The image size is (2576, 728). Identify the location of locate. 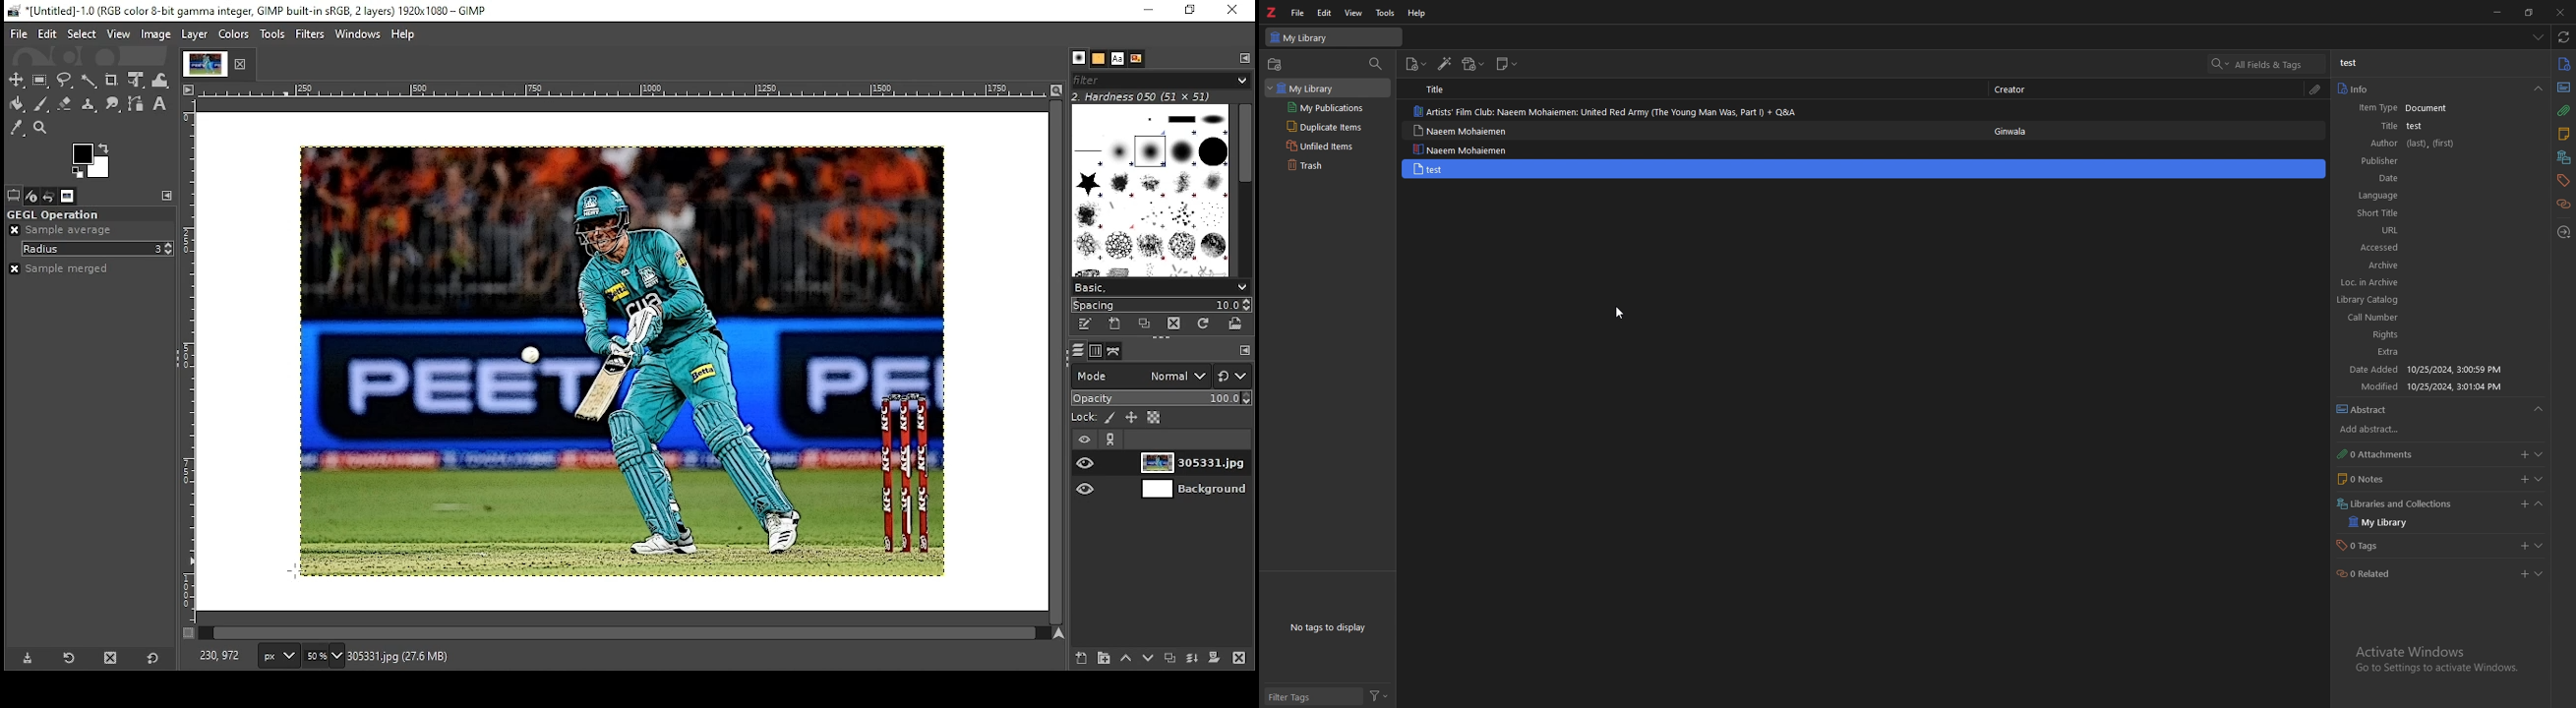
(2566, 232).